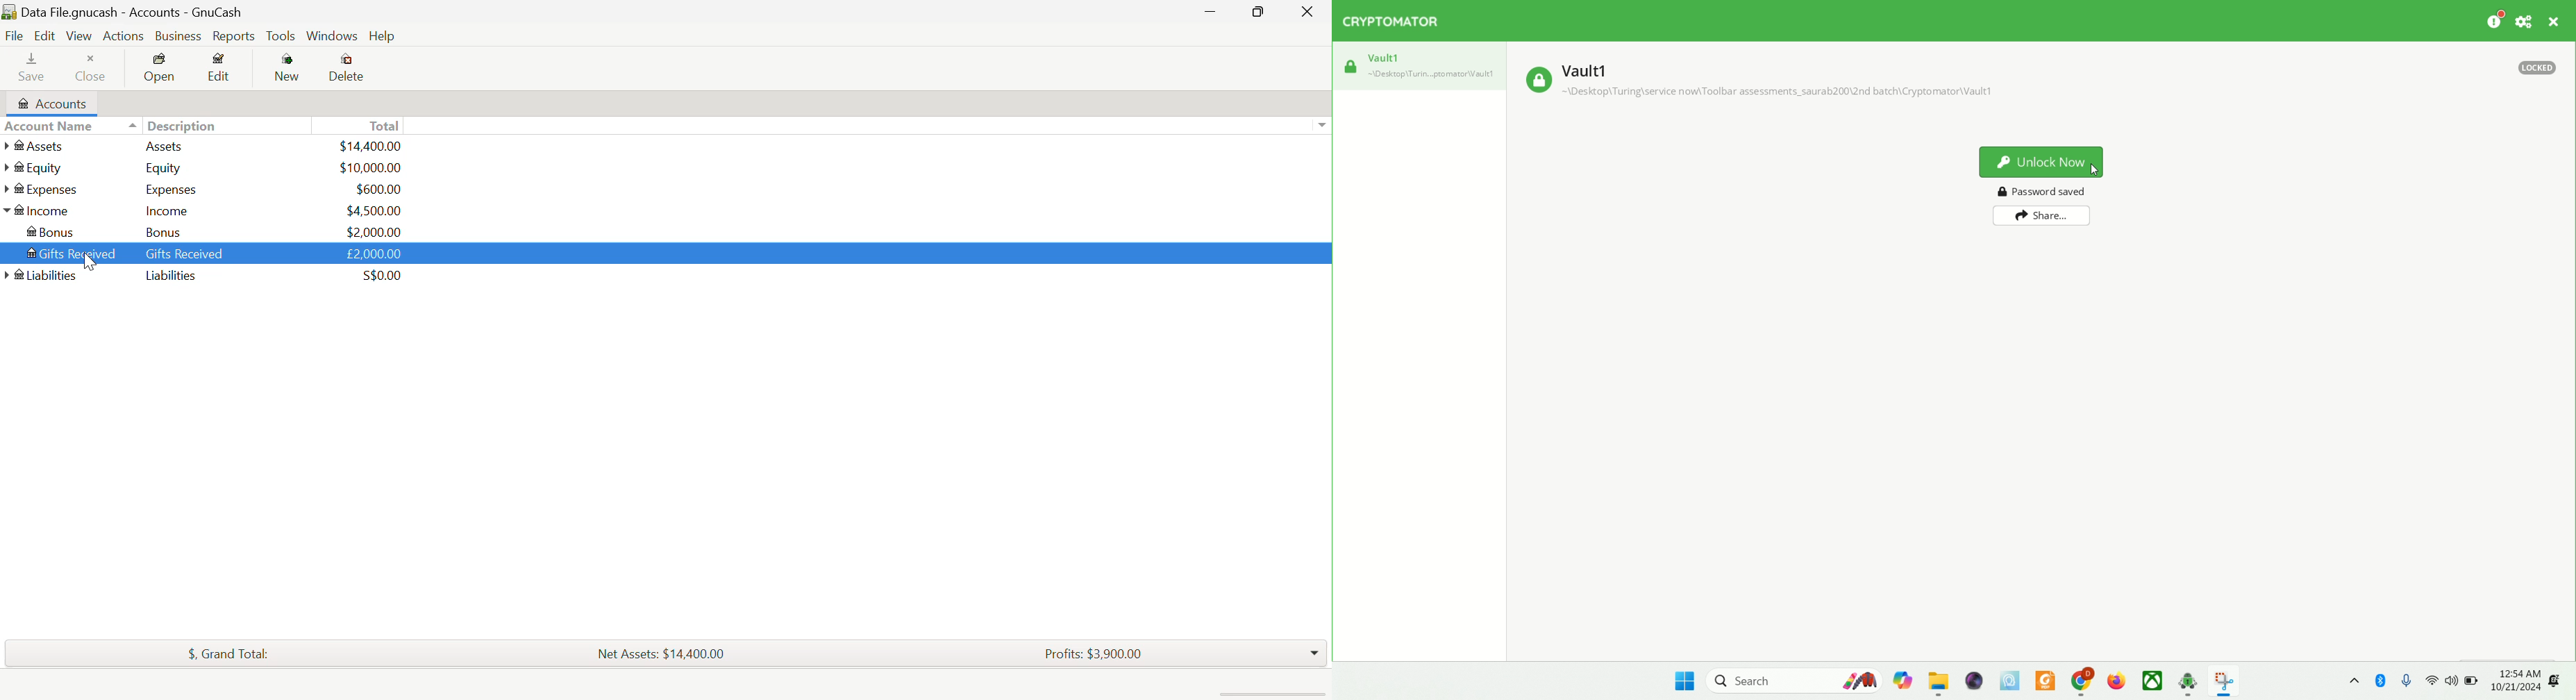  What do you see at coordinates (2472, 681) in the screenshot?
I see `battery` at bounding box center [2472, 681].